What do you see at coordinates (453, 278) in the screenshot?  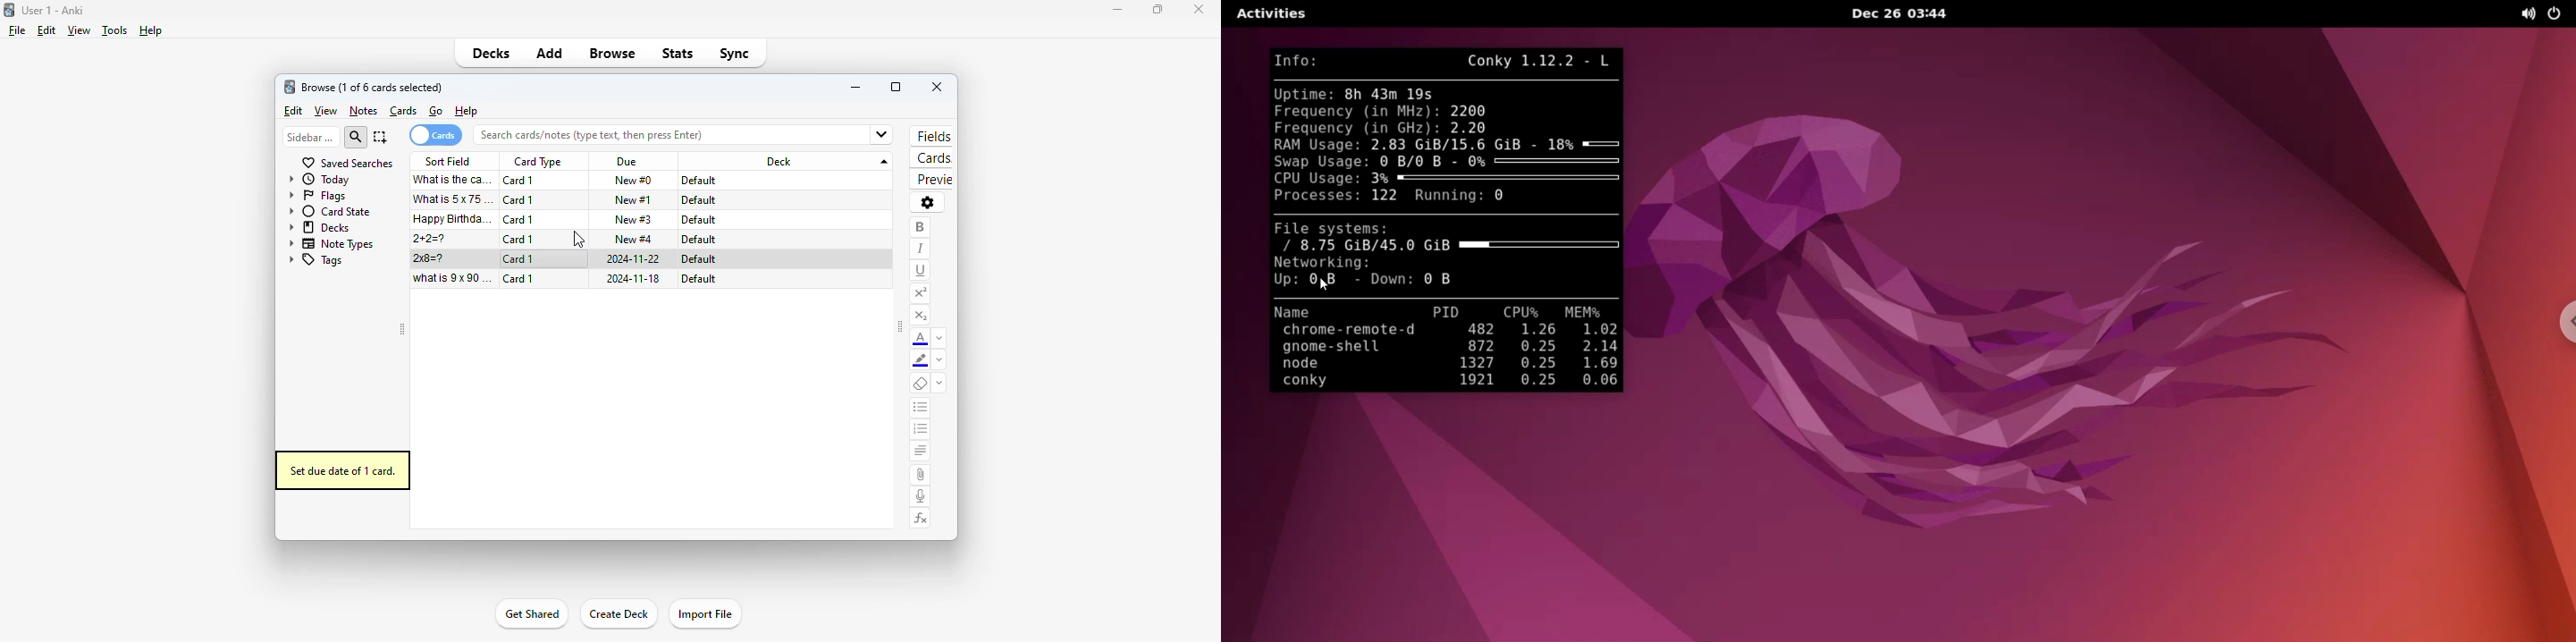 I see `what is 9x90=?` at bounding box center [453, 278].